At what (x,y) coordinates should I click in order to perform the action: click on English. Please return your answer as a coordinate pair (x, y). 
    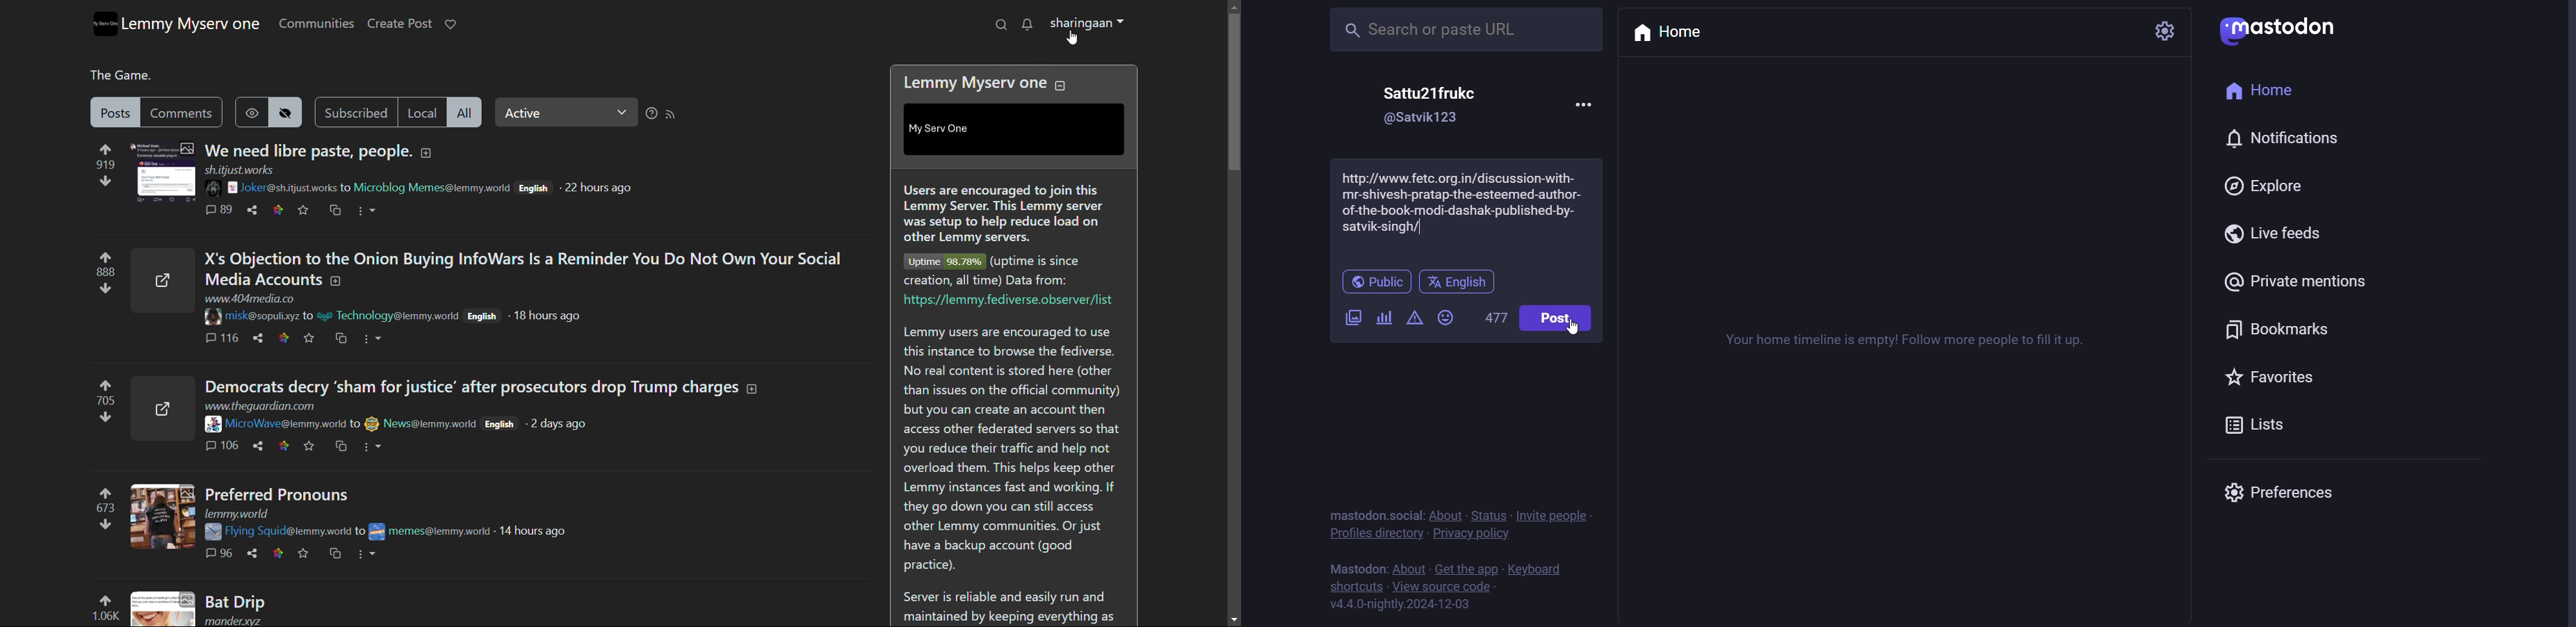
    Looking at the image, I should click on (533, 188).